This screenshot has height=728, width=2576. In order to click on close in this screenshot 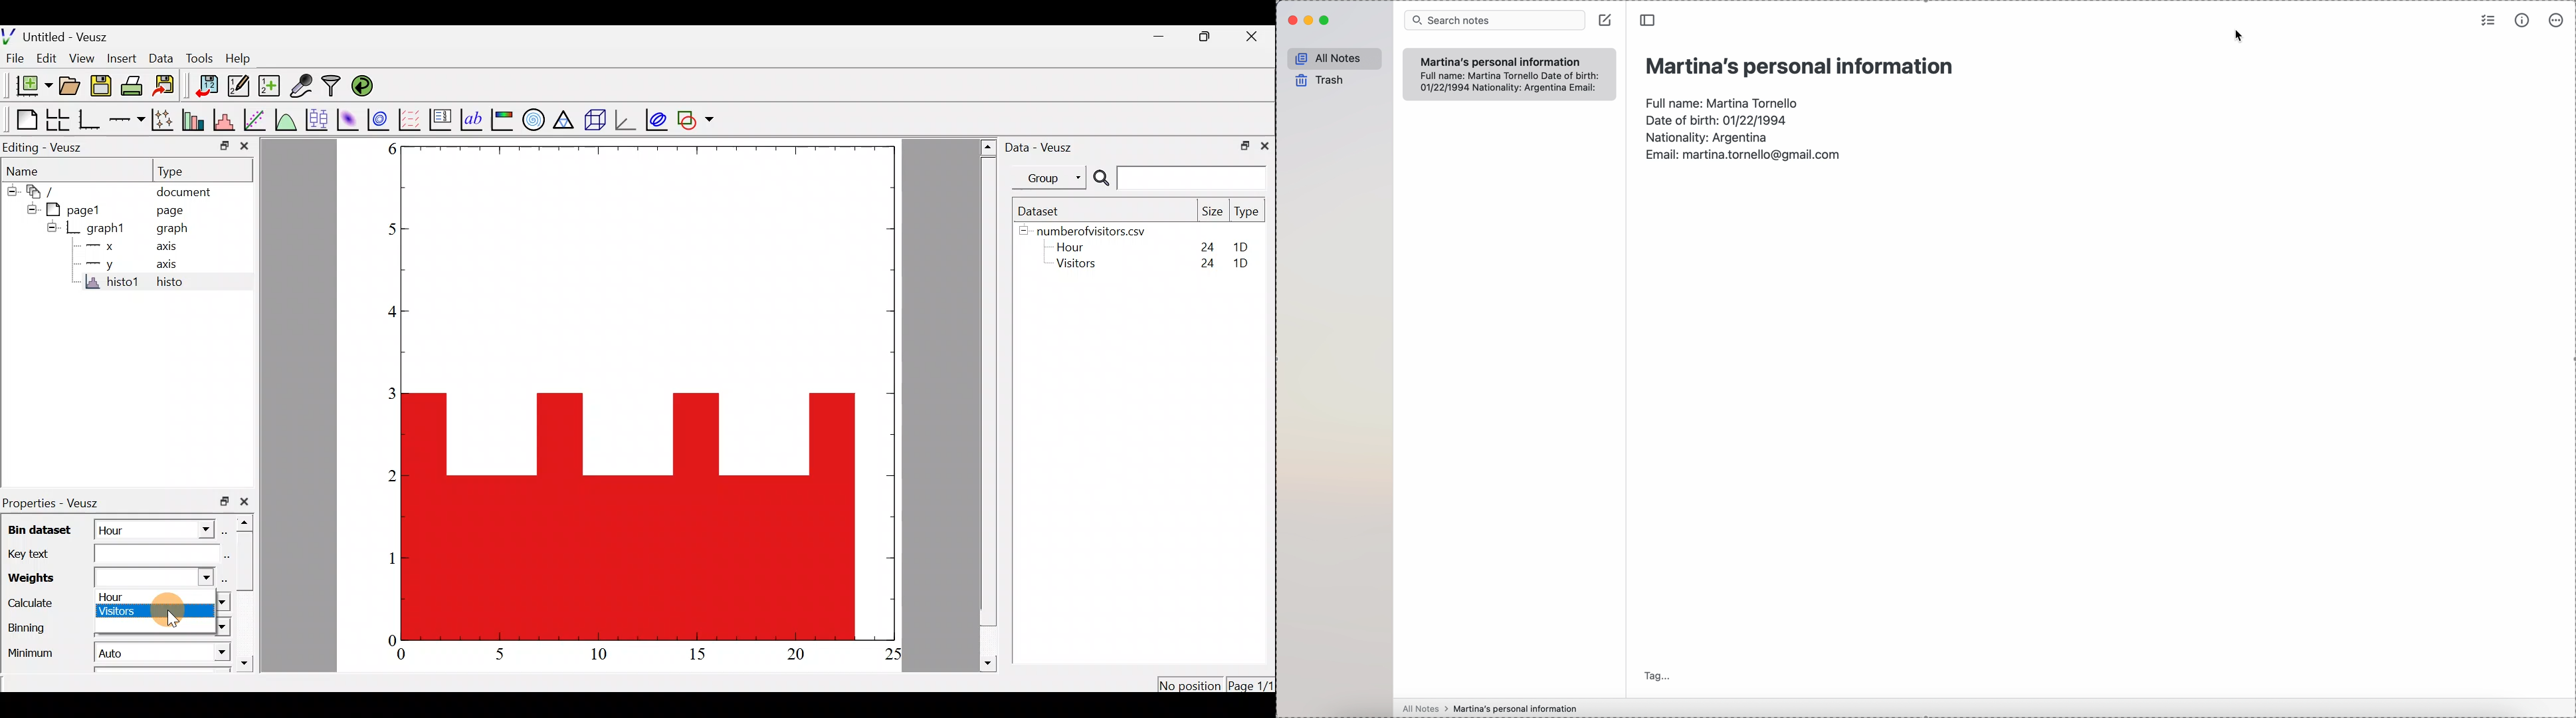, I will do `click(245, 504)`.